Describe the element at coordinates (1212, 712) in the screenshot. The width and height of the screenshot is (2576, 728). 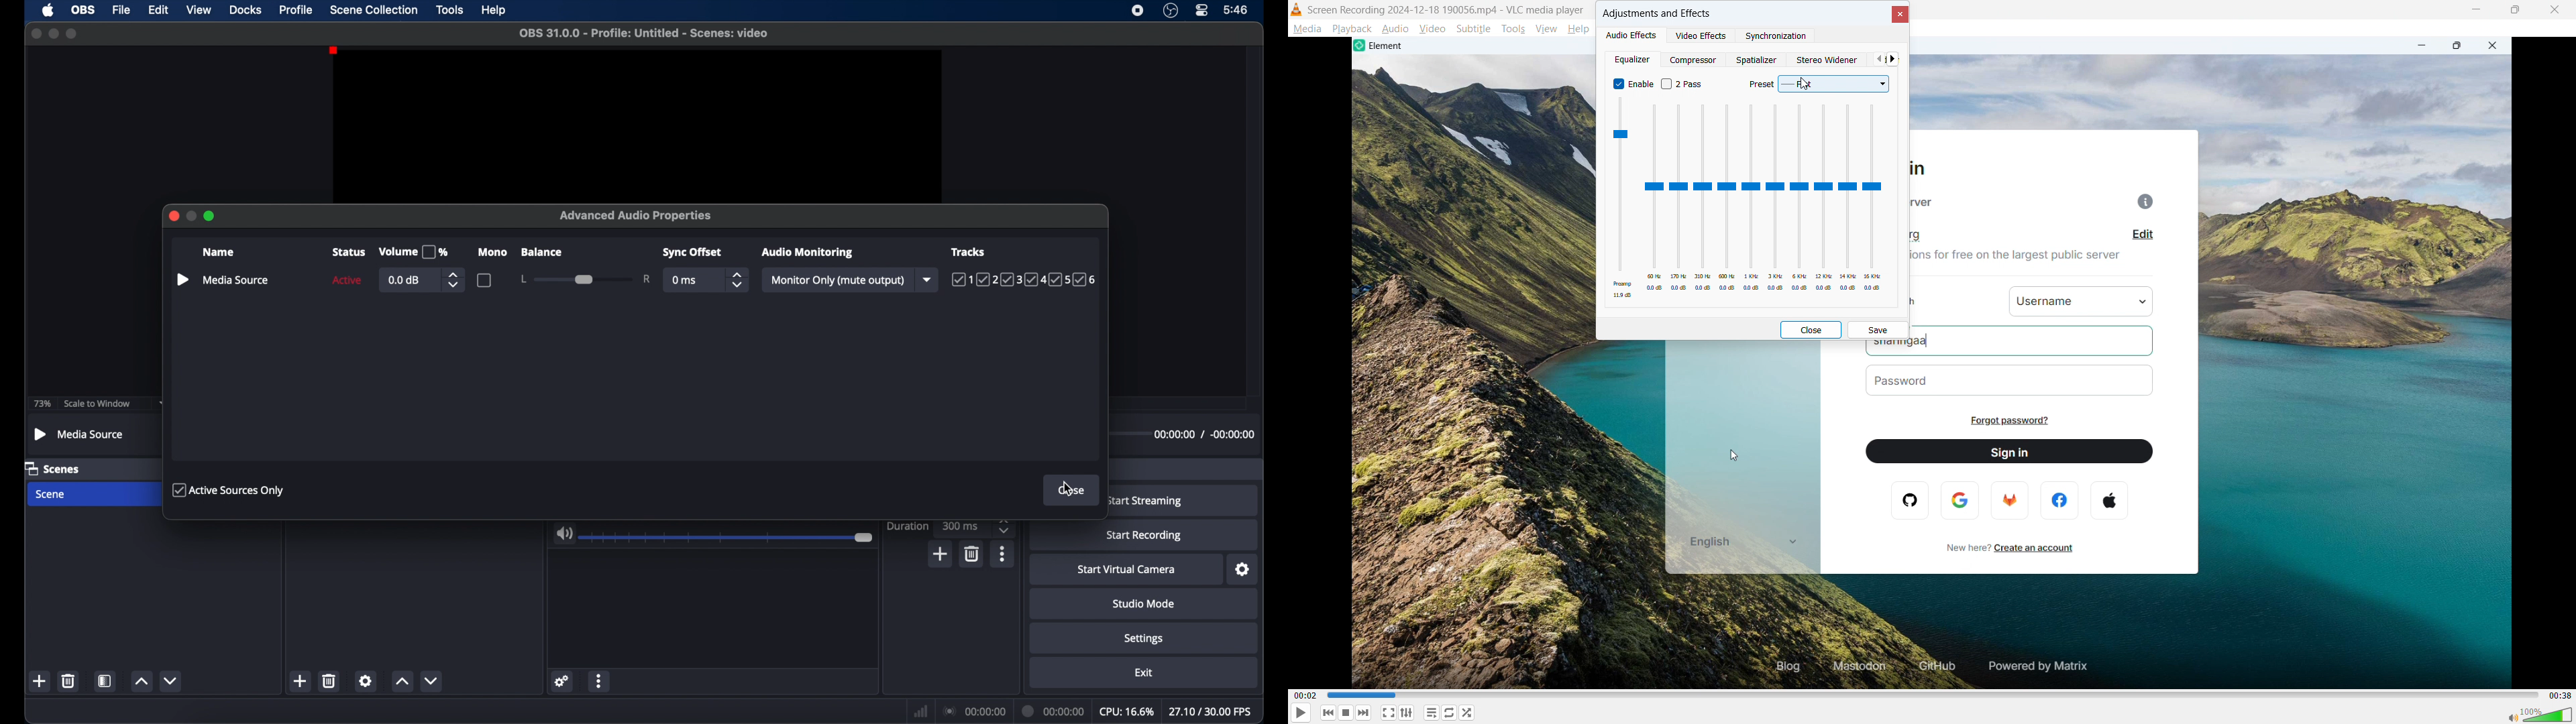
I see `fps` at that location.